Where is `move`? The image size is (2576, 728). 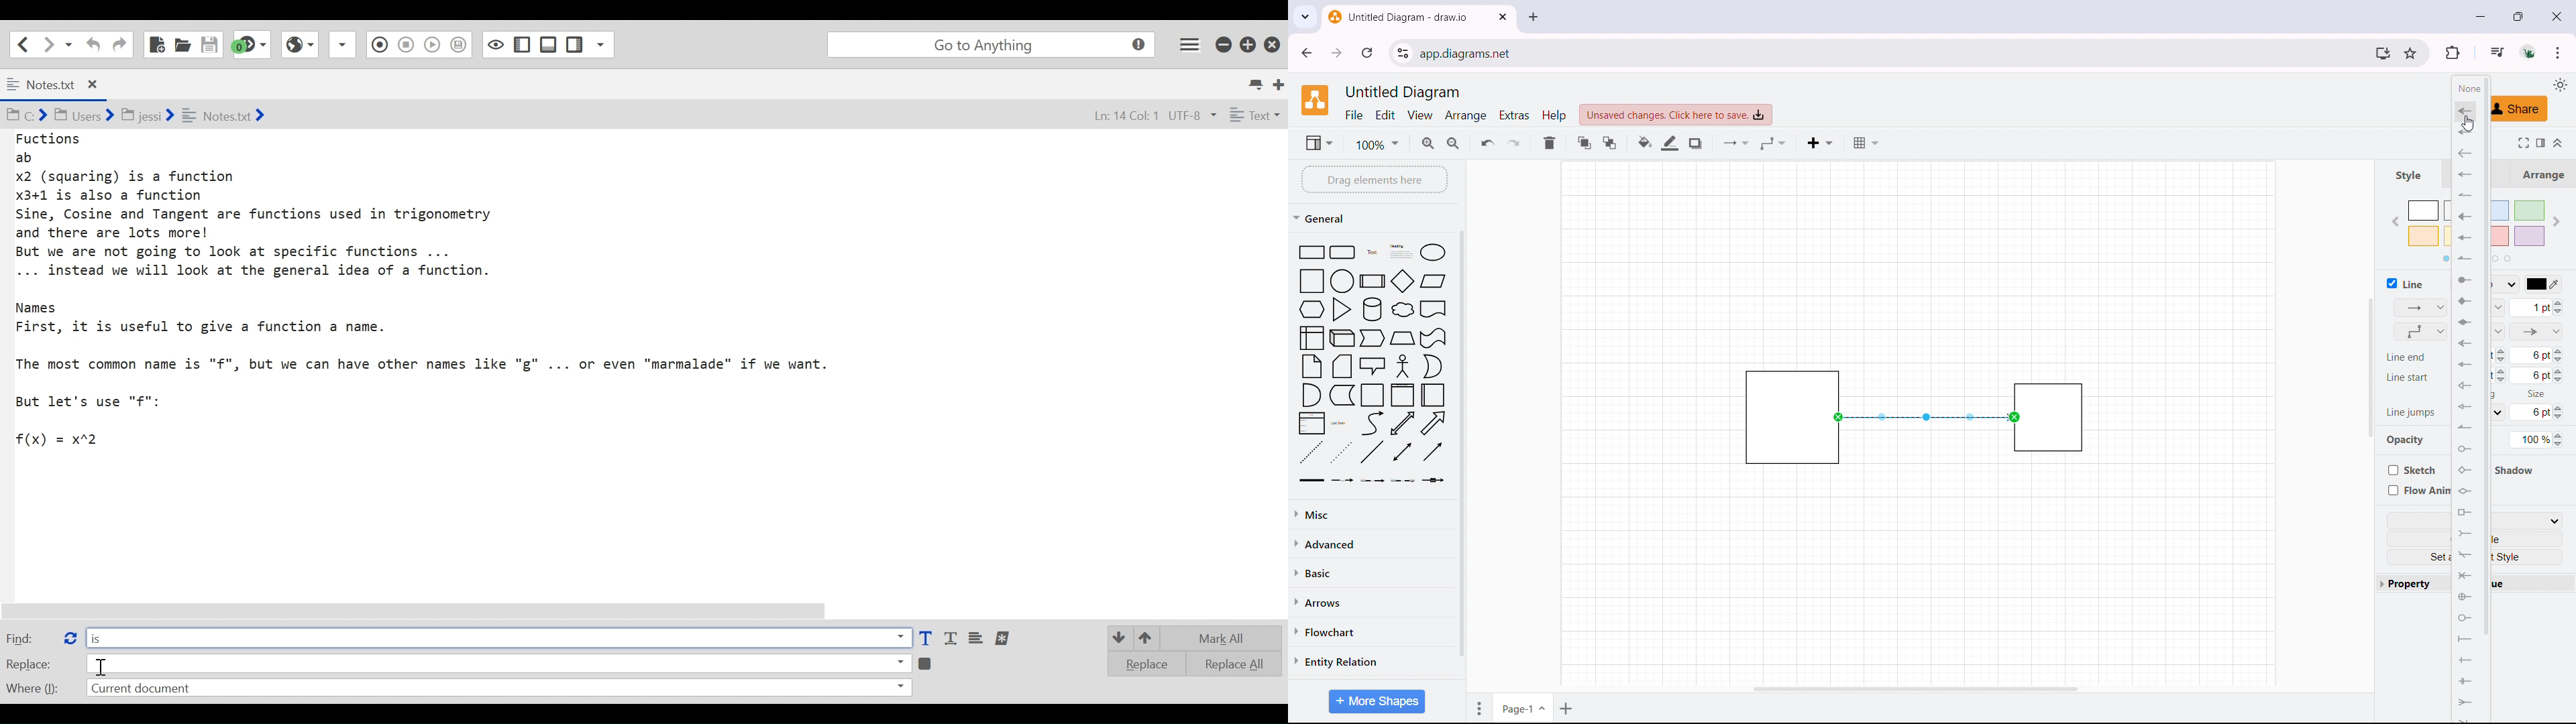
move is located at coordinates (1477, 707).